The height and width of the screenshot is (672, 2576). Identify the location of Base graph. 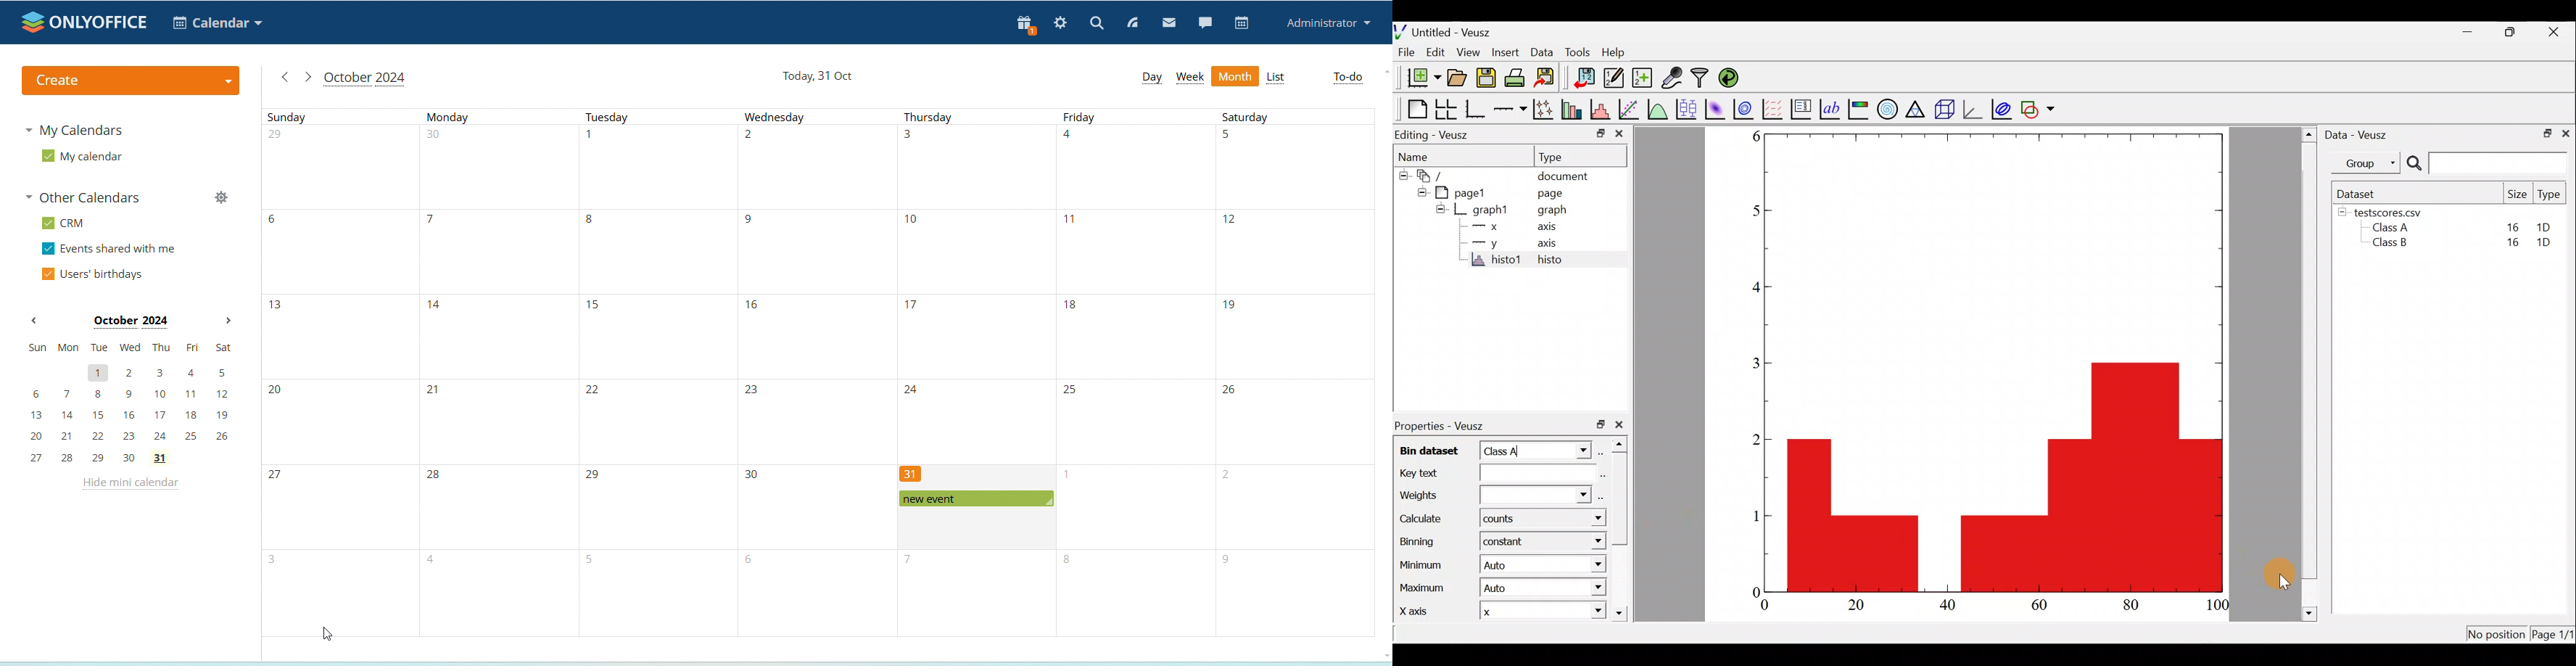
(1475, 107).